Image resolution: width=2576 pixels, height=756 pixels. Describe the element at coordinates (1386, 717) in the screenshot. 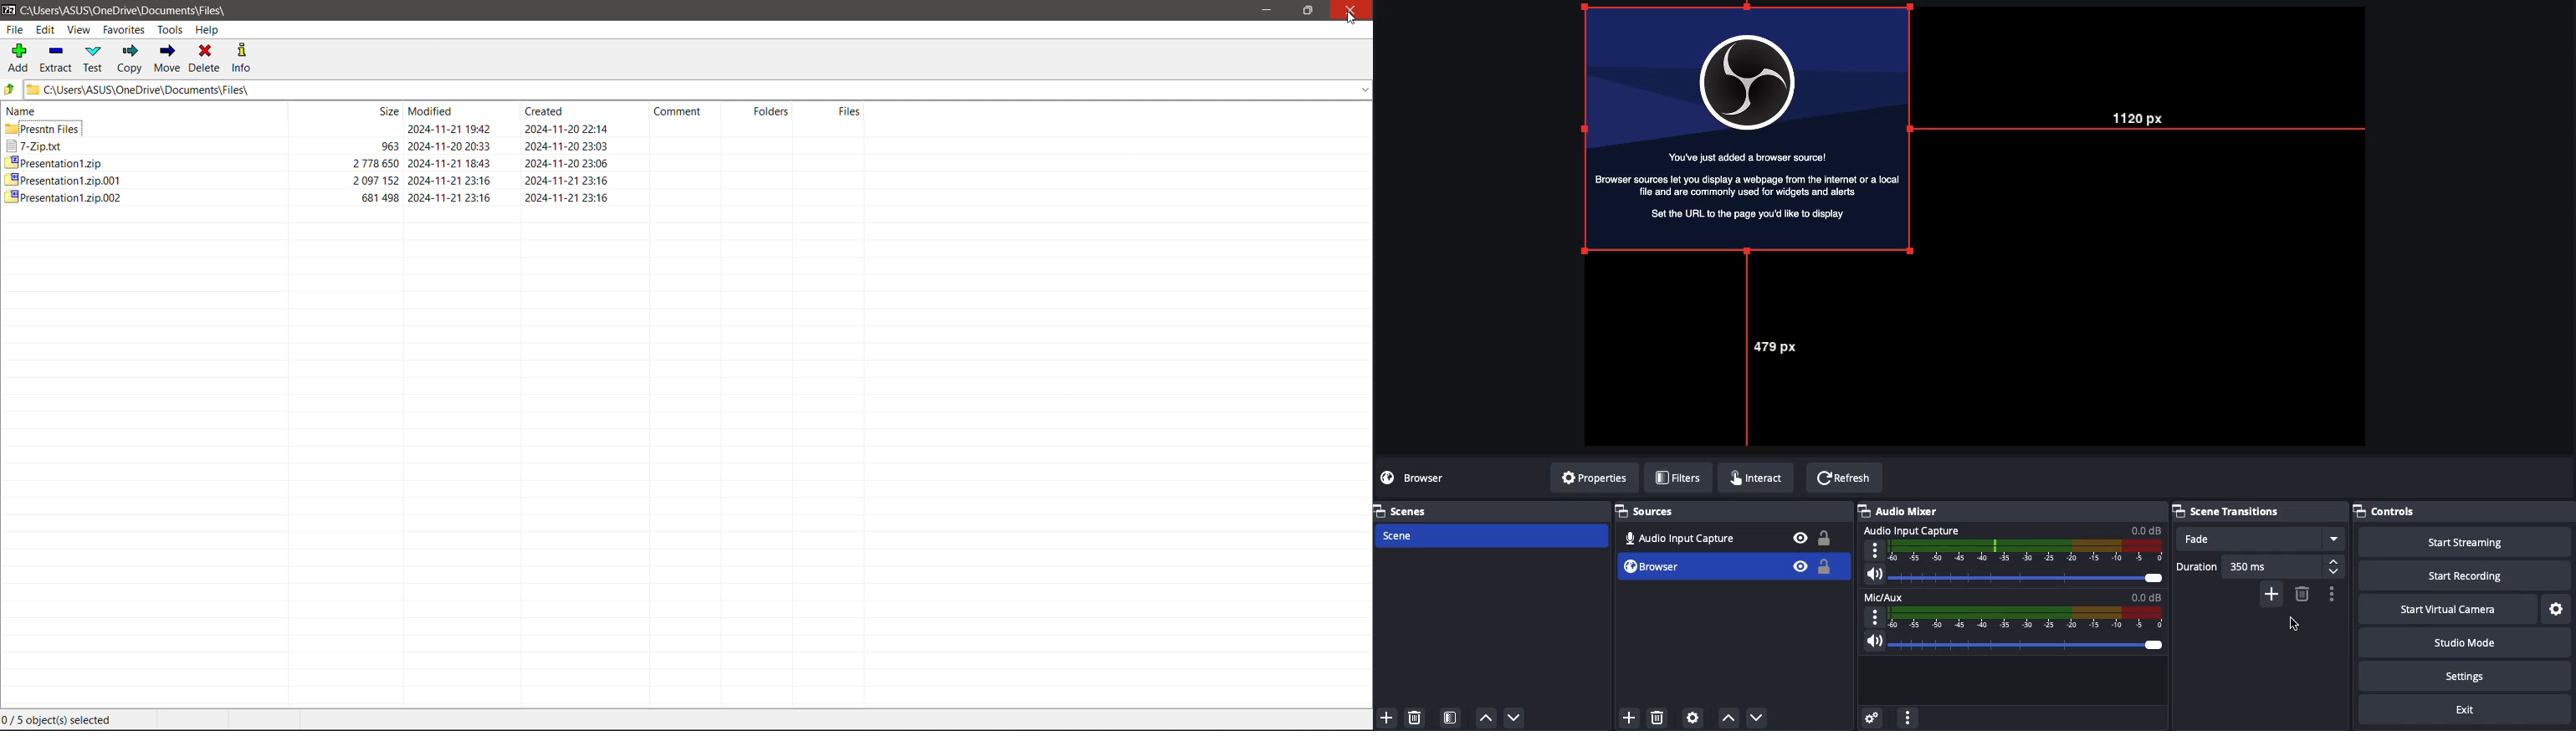

I see `Add` at that location.